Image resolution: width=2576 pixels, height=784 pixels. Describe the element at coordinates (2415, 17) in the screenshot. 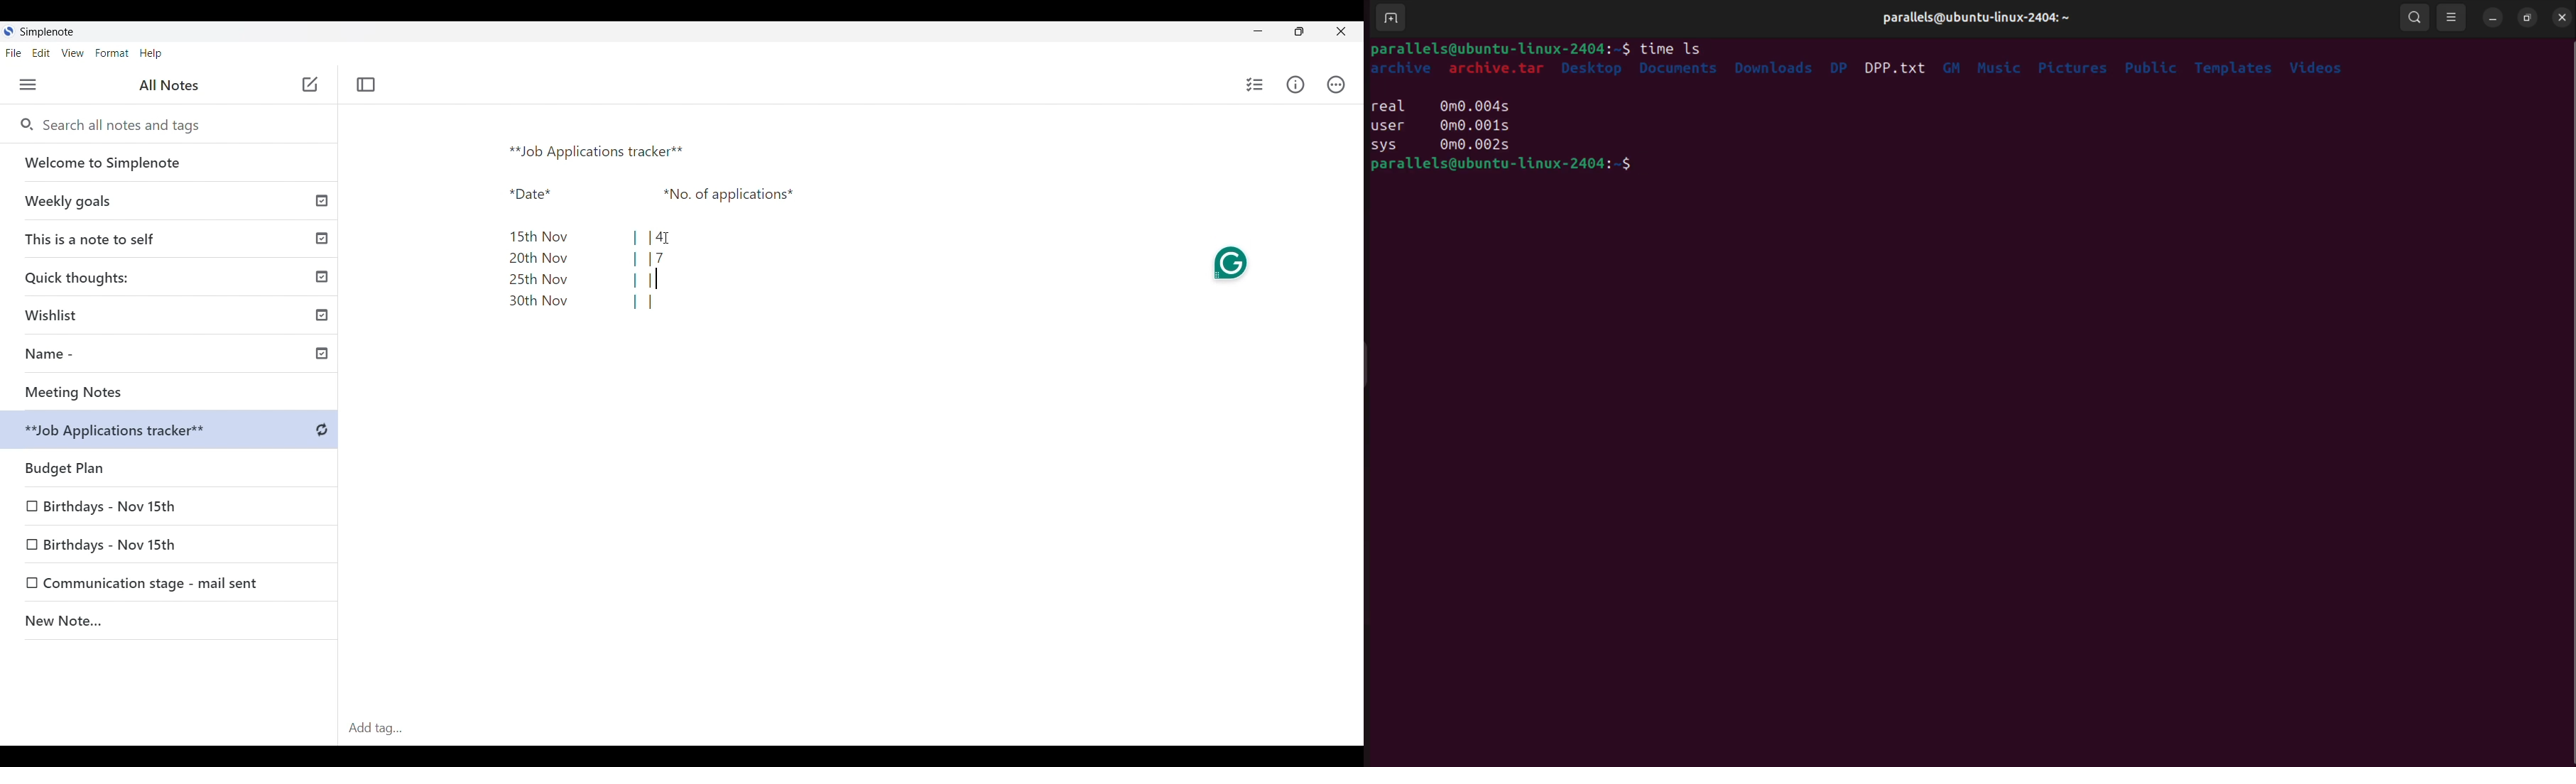

I see `search` at that location.